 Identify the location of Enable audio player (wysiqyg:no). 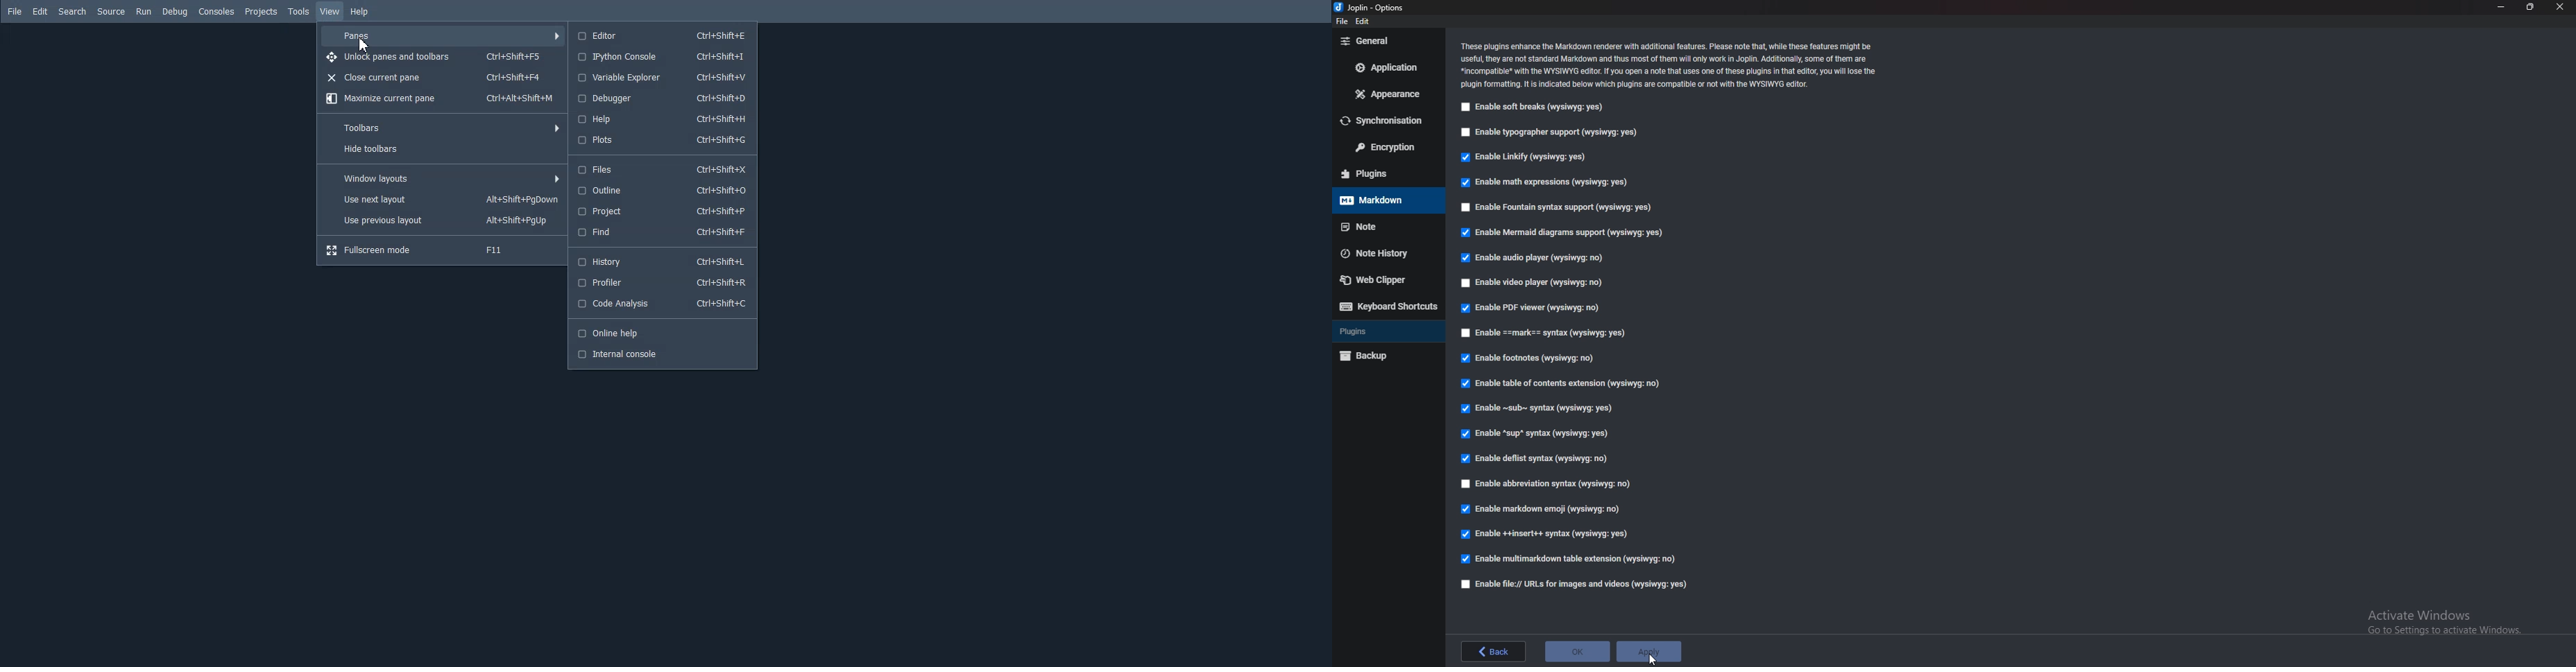
(1536, 258).